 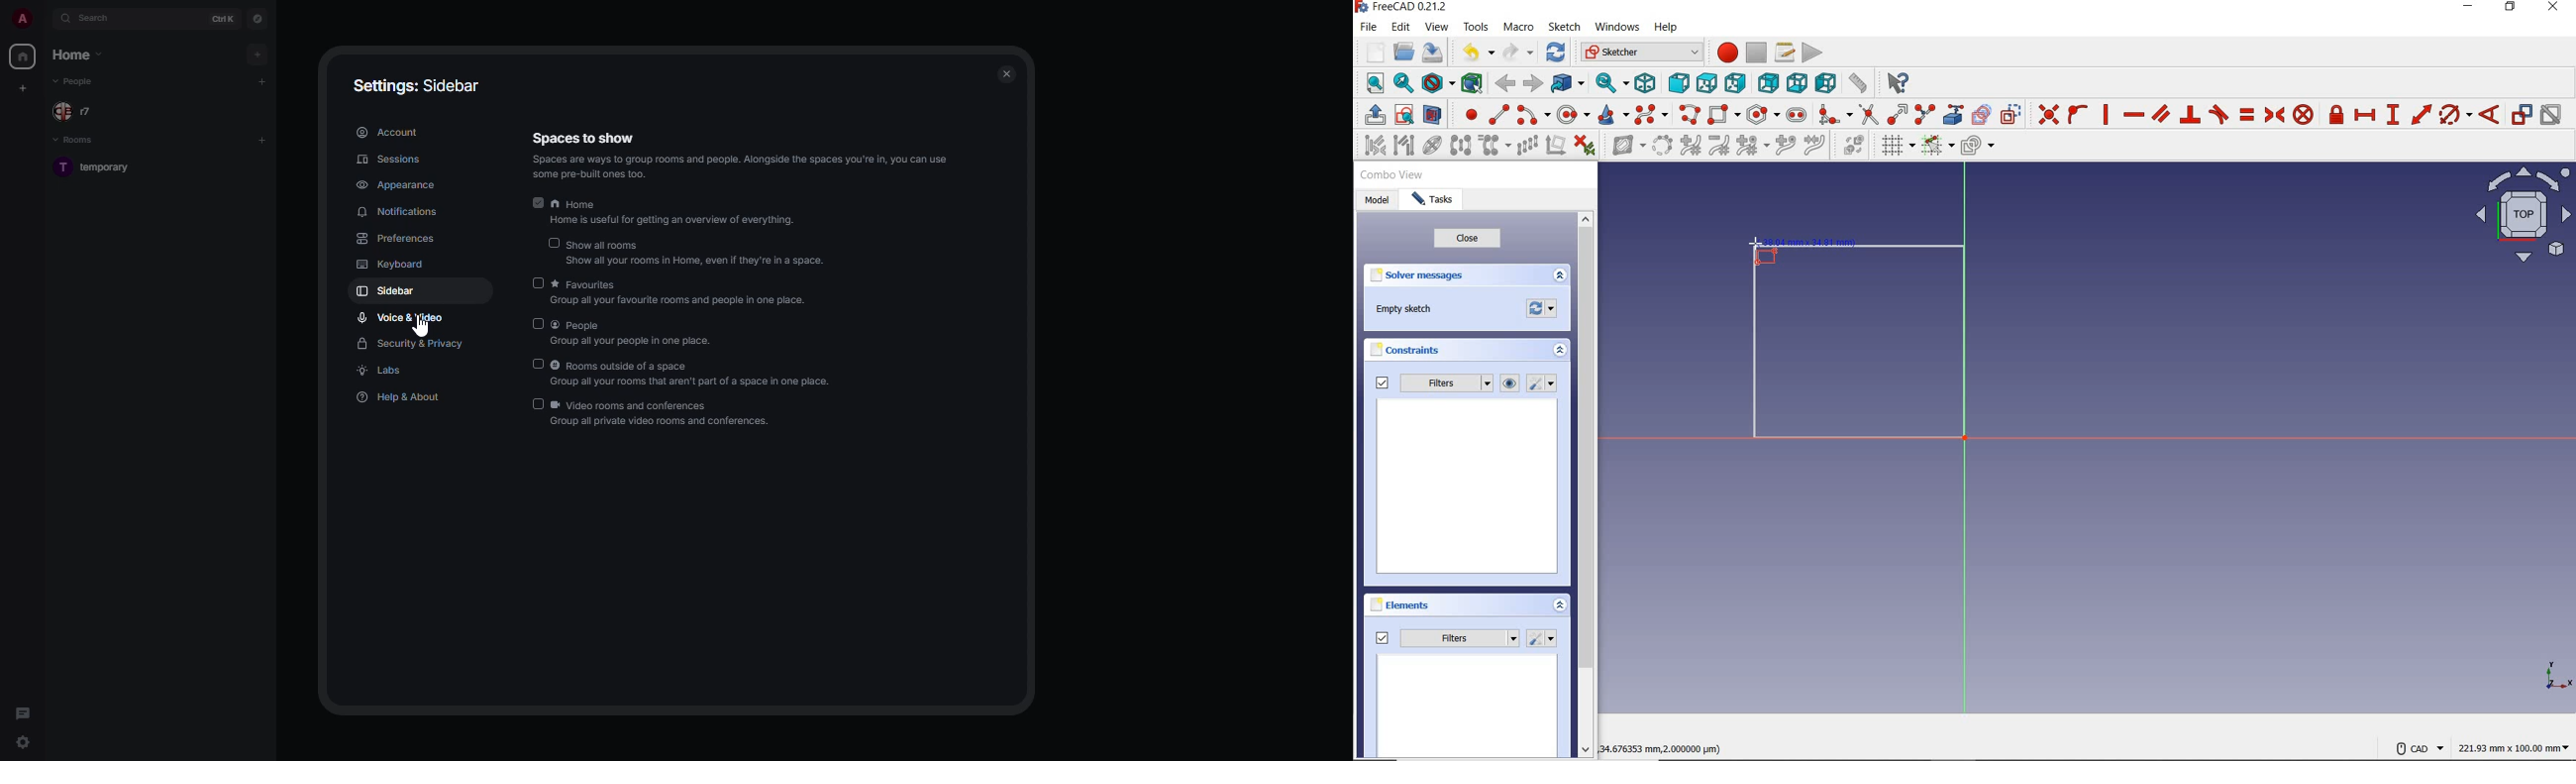 What do you see at coordinates (1787, 147) in the screenshot?
I see `insert knot` at bounding box center [1787, 147].